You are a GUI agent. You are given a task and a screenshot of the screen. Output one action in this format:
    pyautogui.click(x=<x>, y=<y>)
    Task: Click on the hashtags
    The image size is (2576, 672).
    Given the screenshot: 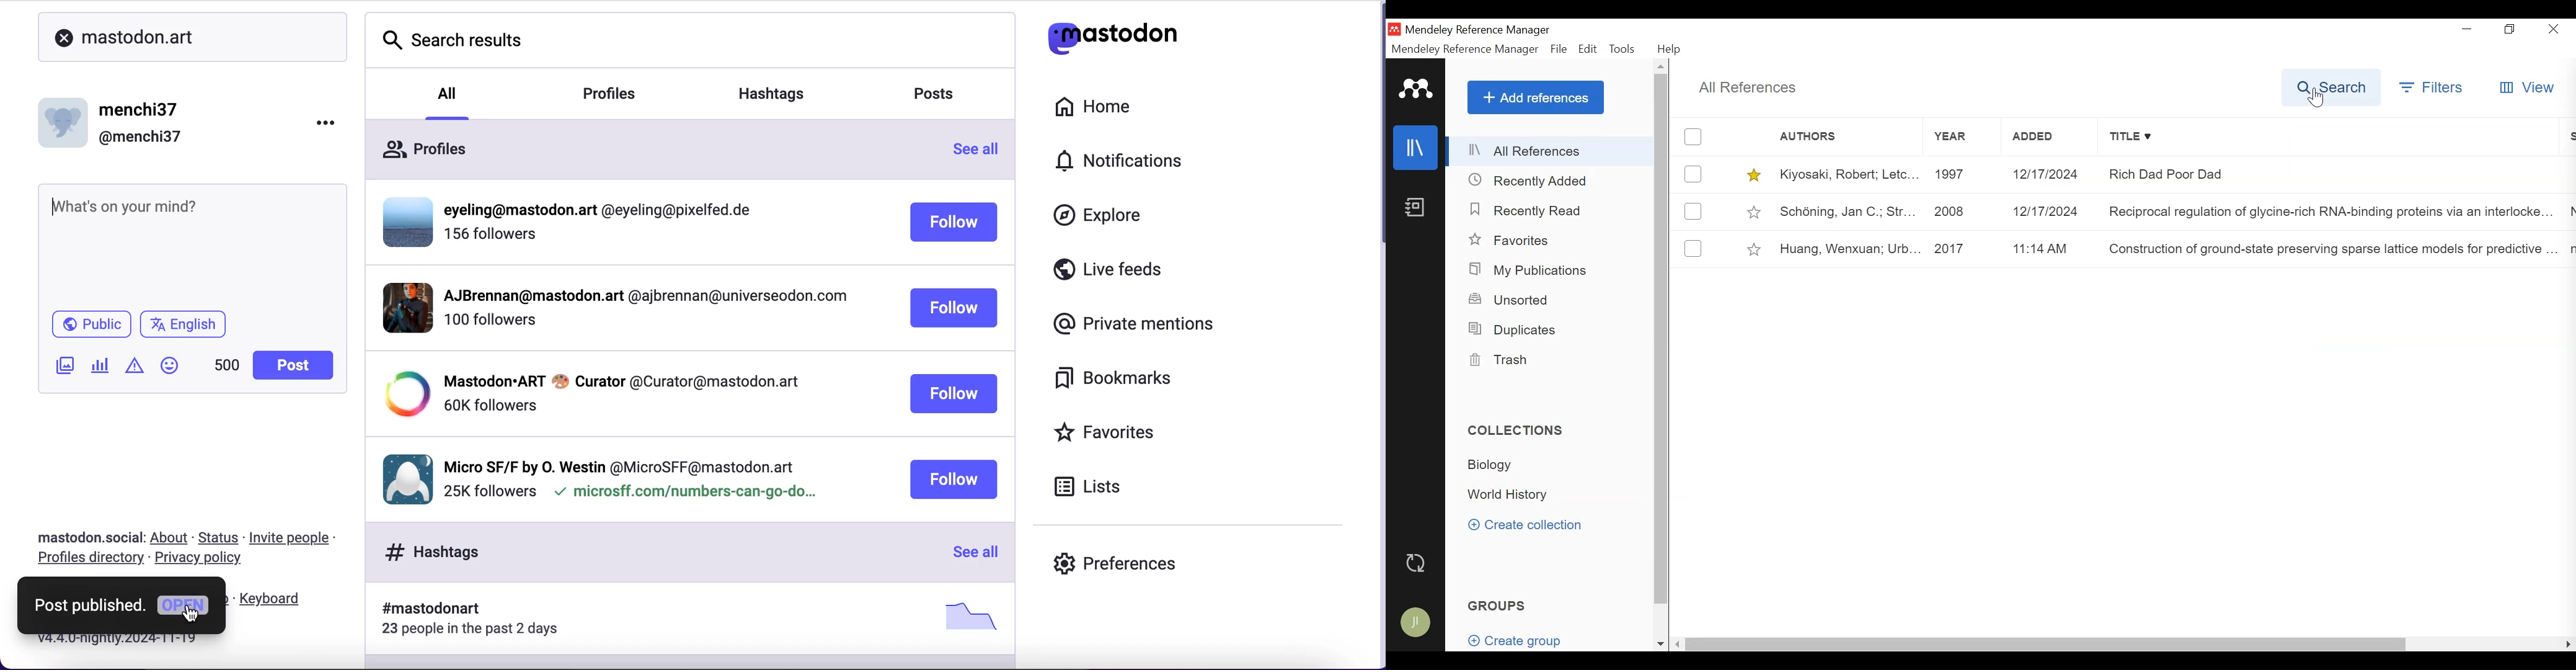 What is the action you would take?
    pyautogui.click(x=772, y=95)
    